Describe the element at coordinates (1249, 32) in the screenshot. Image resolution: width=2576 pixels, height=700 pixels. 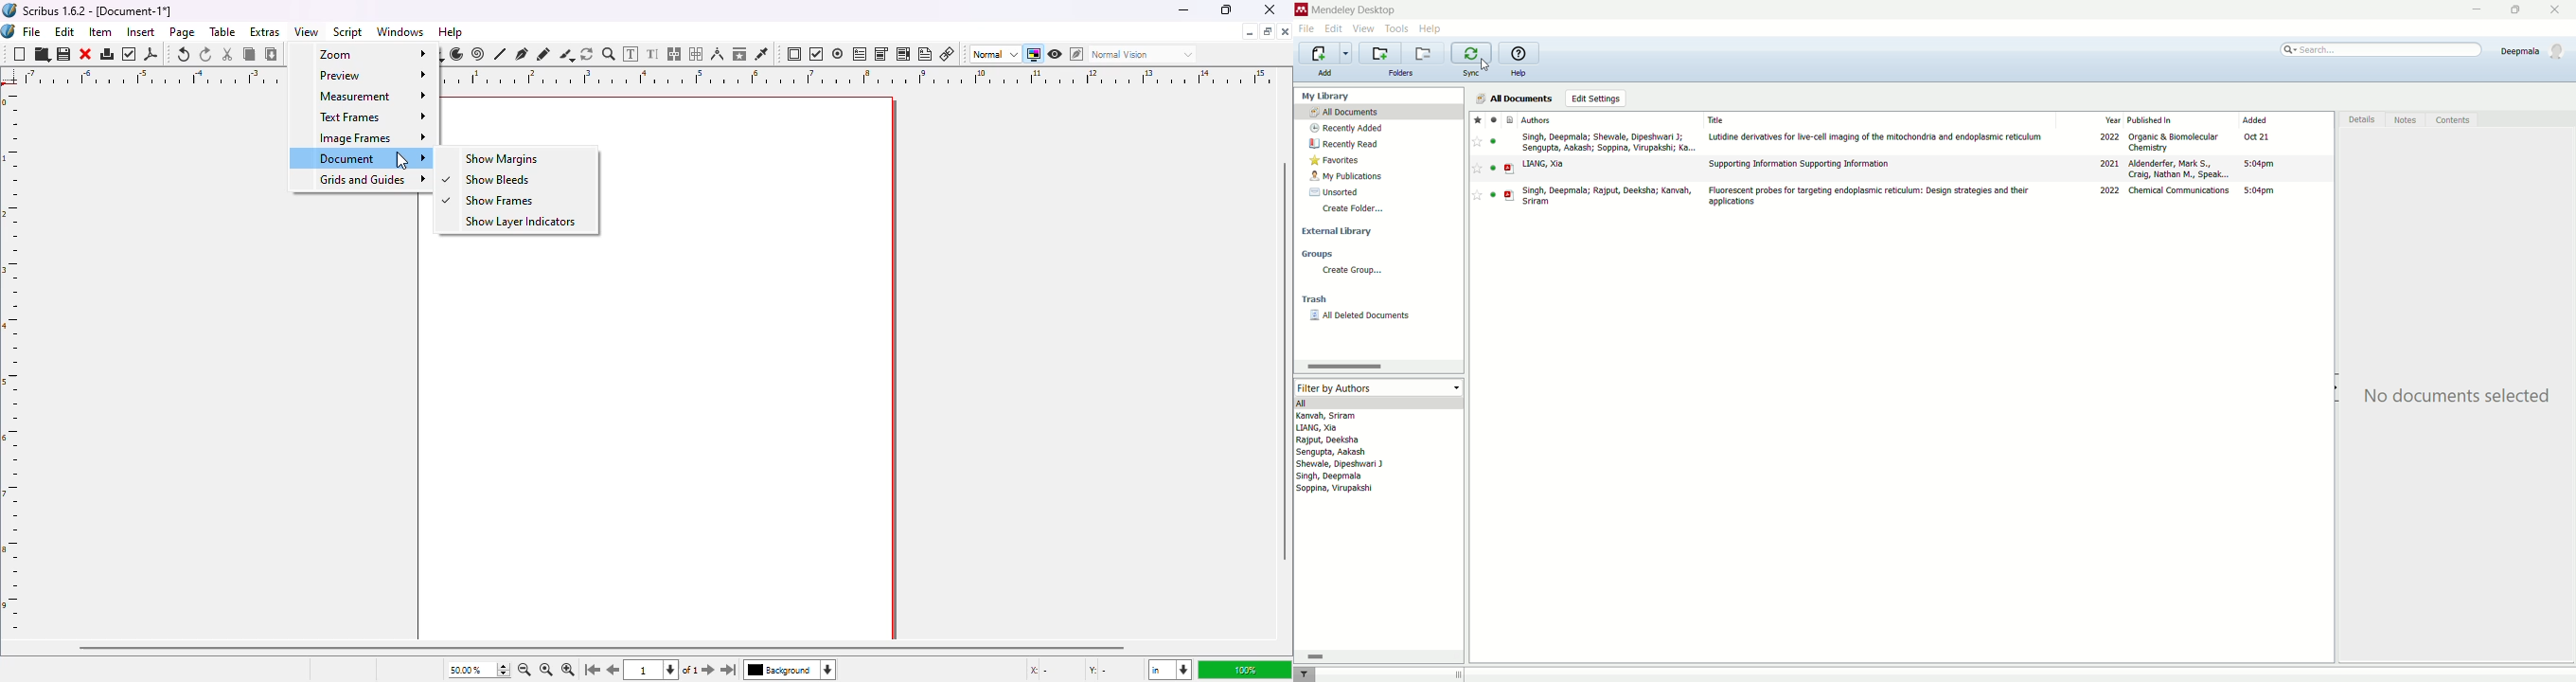
I see `minimize` at that location.